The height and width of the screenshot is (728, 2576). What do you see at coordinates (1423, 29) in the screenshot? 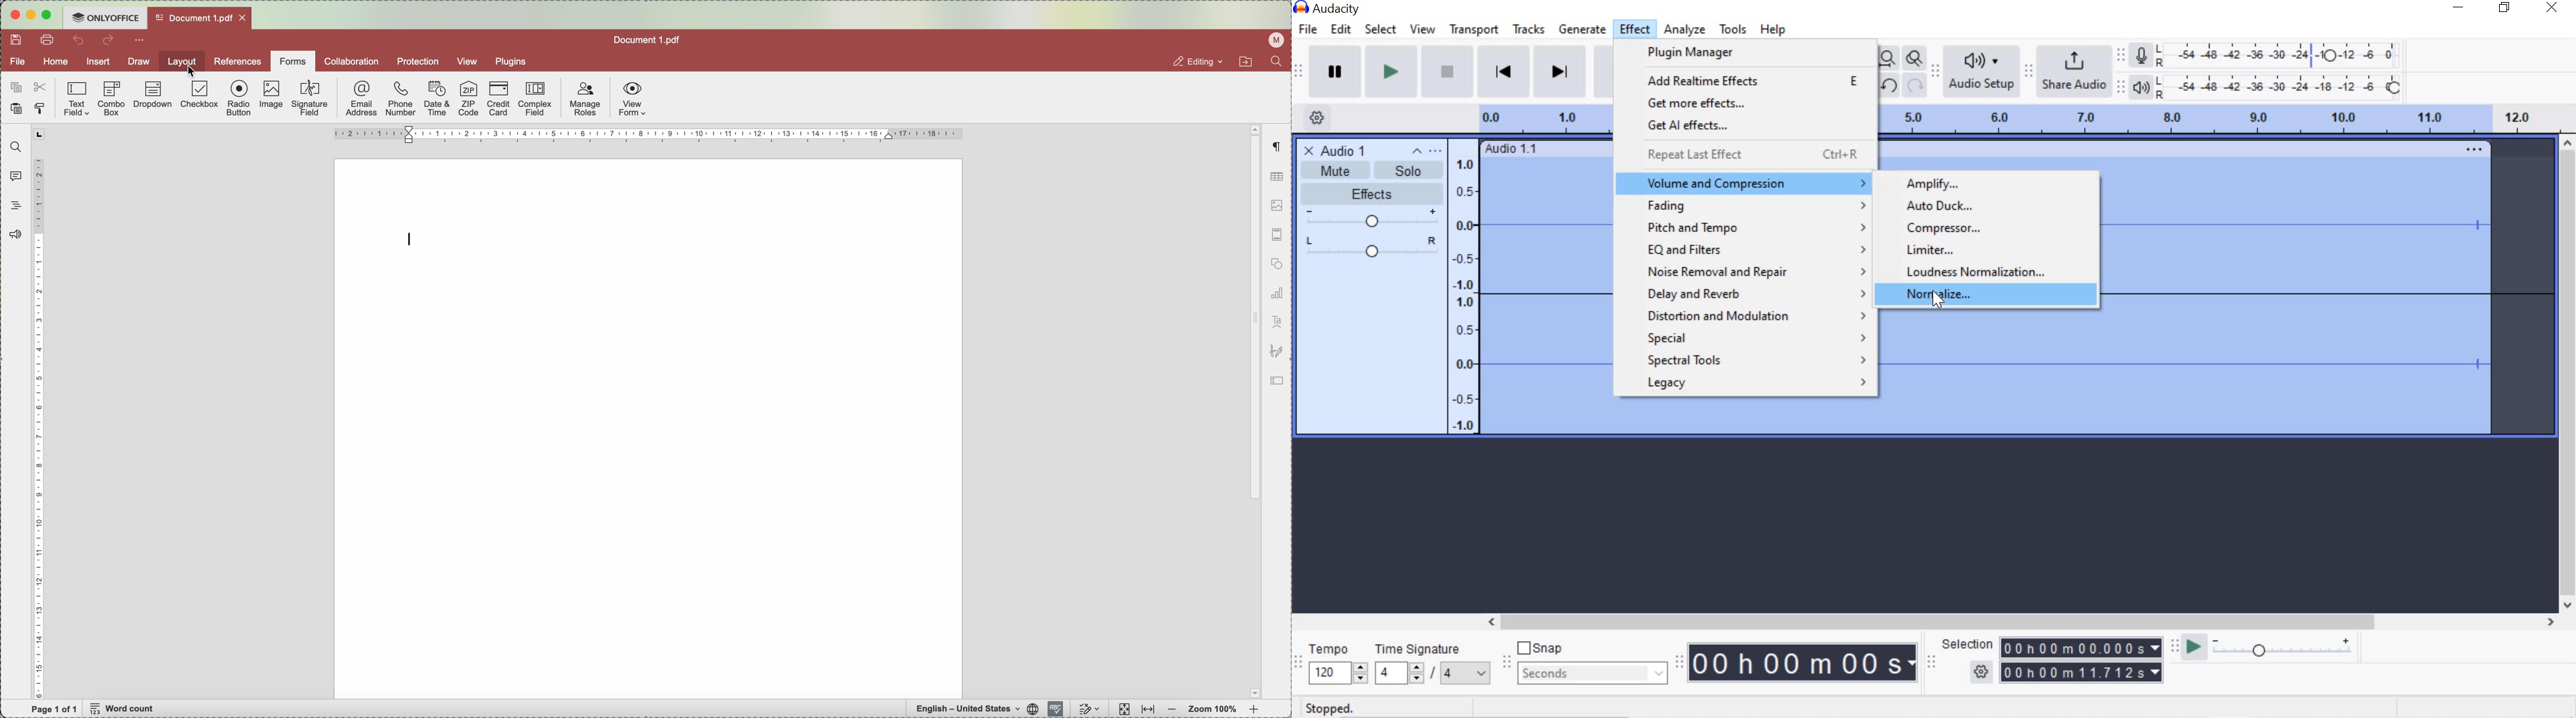
I see `view` at bounding box center [1423, 29].